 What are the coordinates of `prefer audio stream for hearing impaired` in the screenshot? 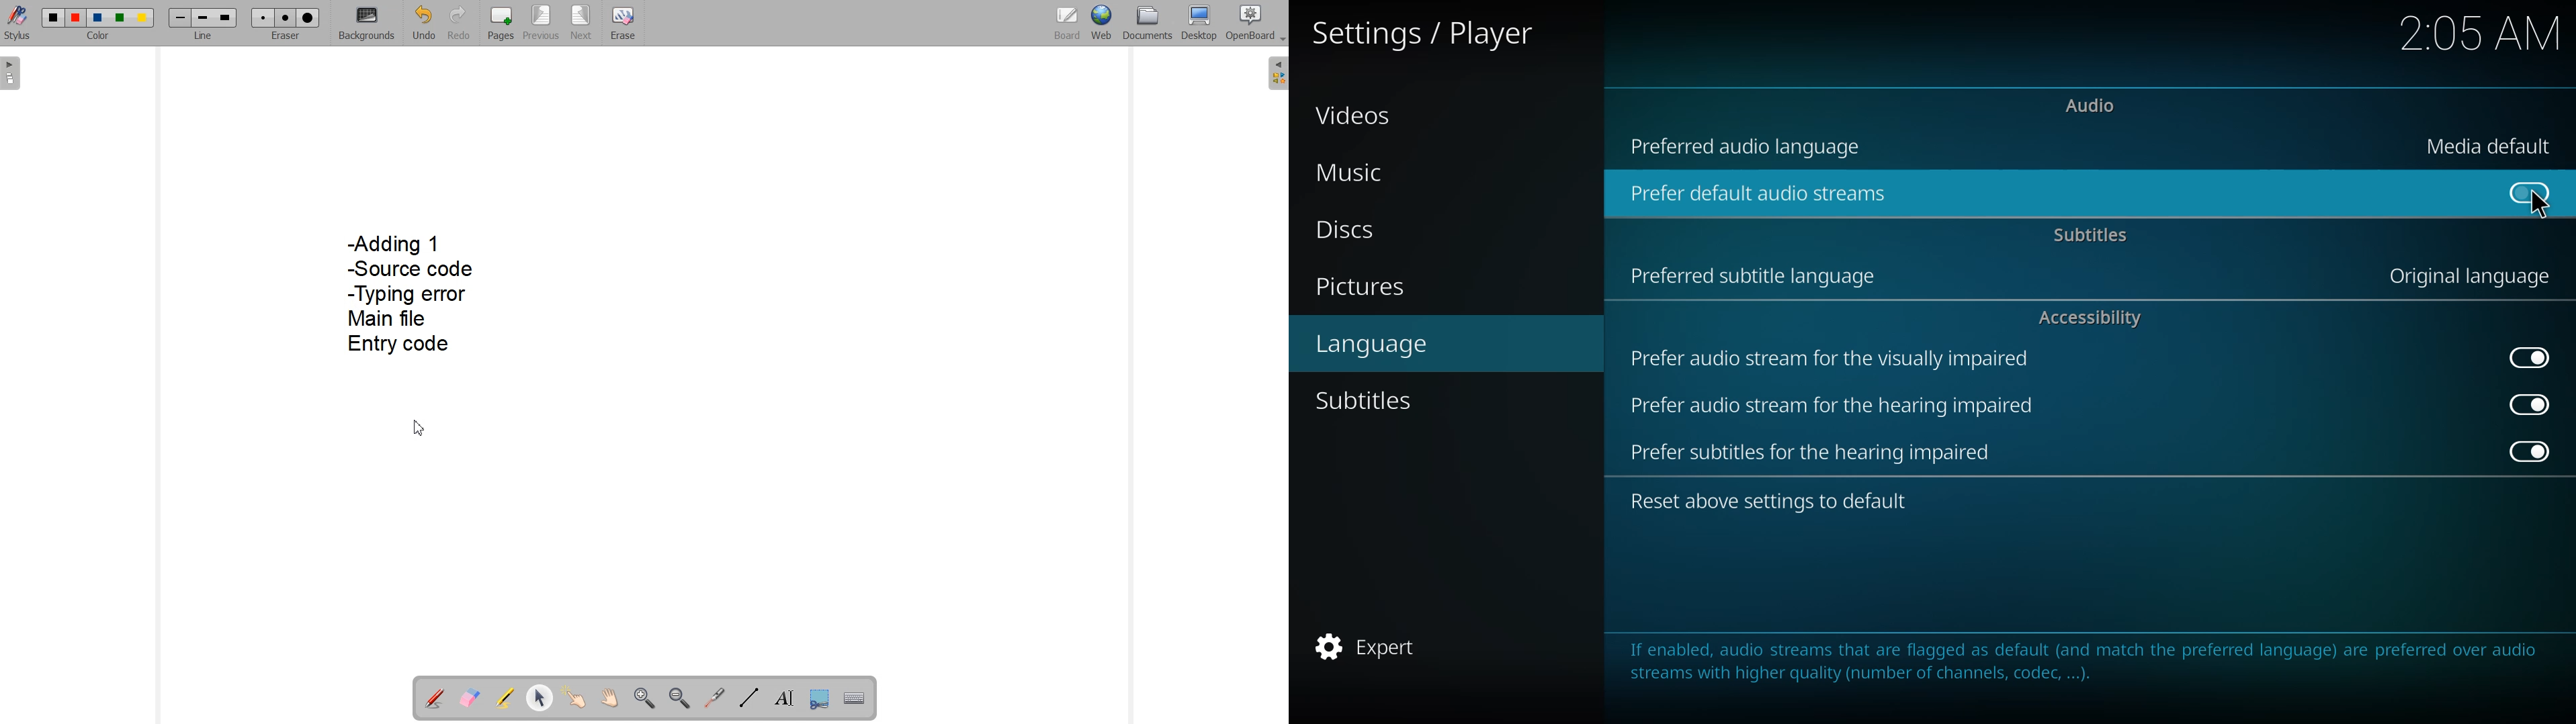 It's located at (1833, 404).